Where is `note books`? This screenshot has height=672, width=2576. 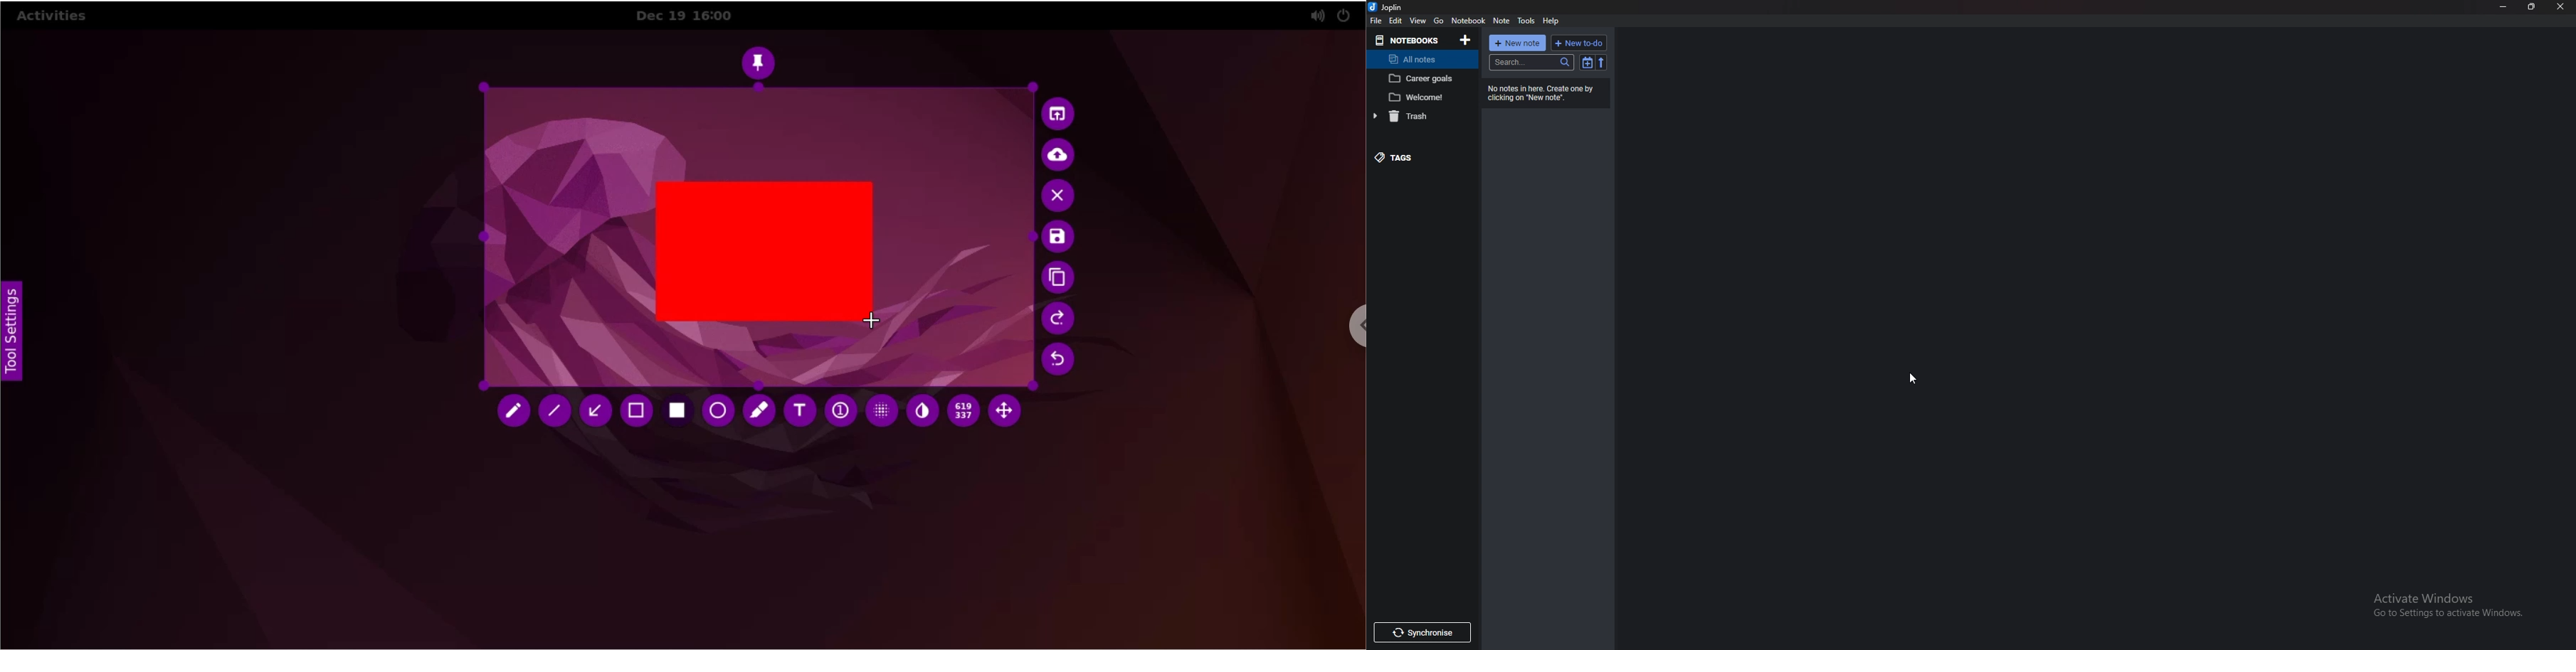 note books is located at coordinates (1409, 40).